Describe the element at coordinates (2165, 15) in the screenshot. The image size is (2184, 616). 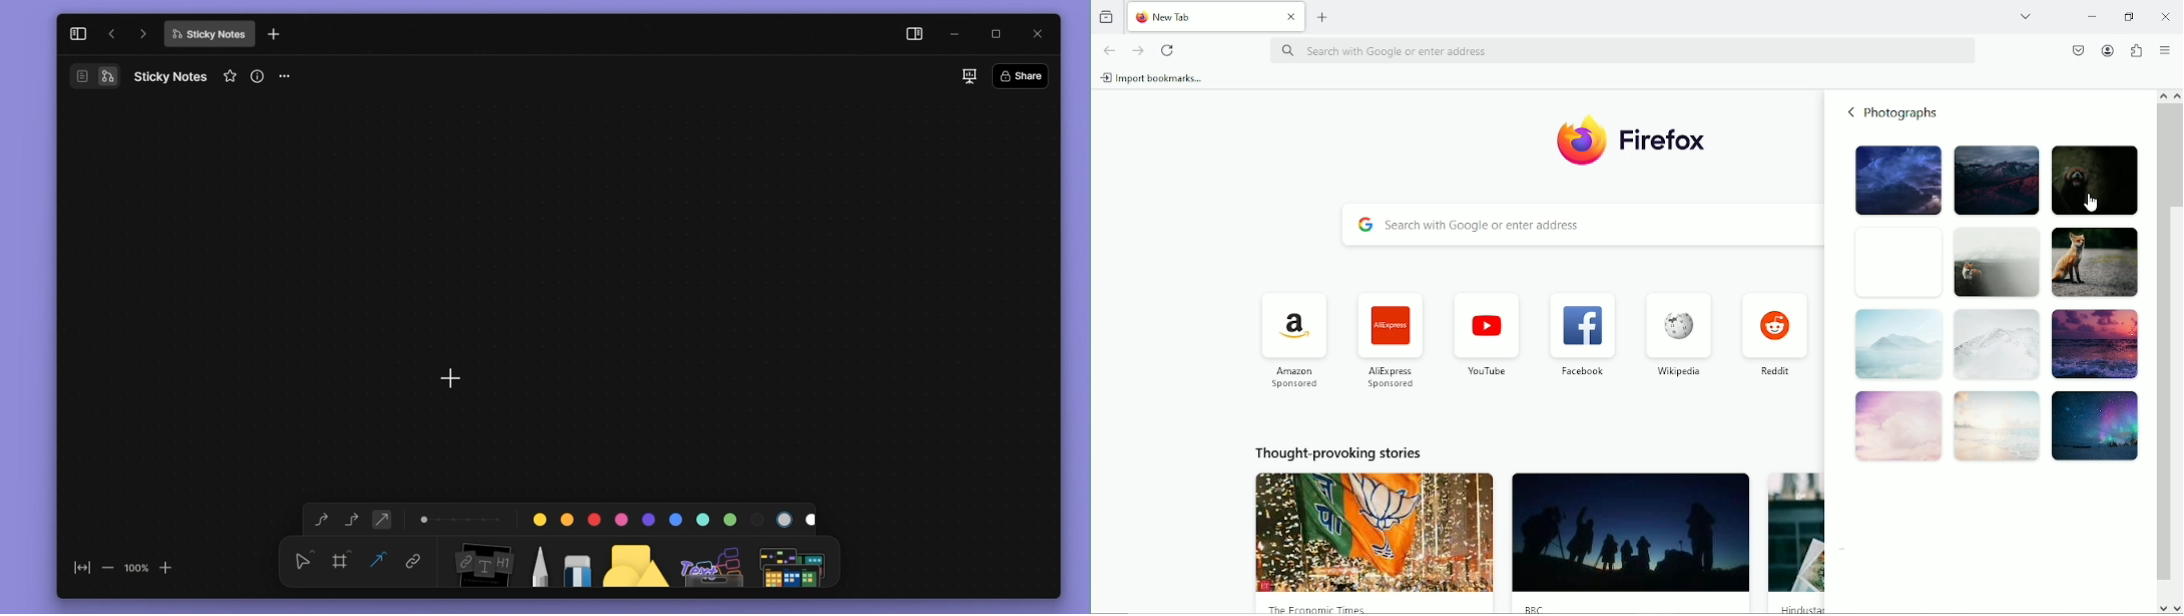
I see `Close` at that location.